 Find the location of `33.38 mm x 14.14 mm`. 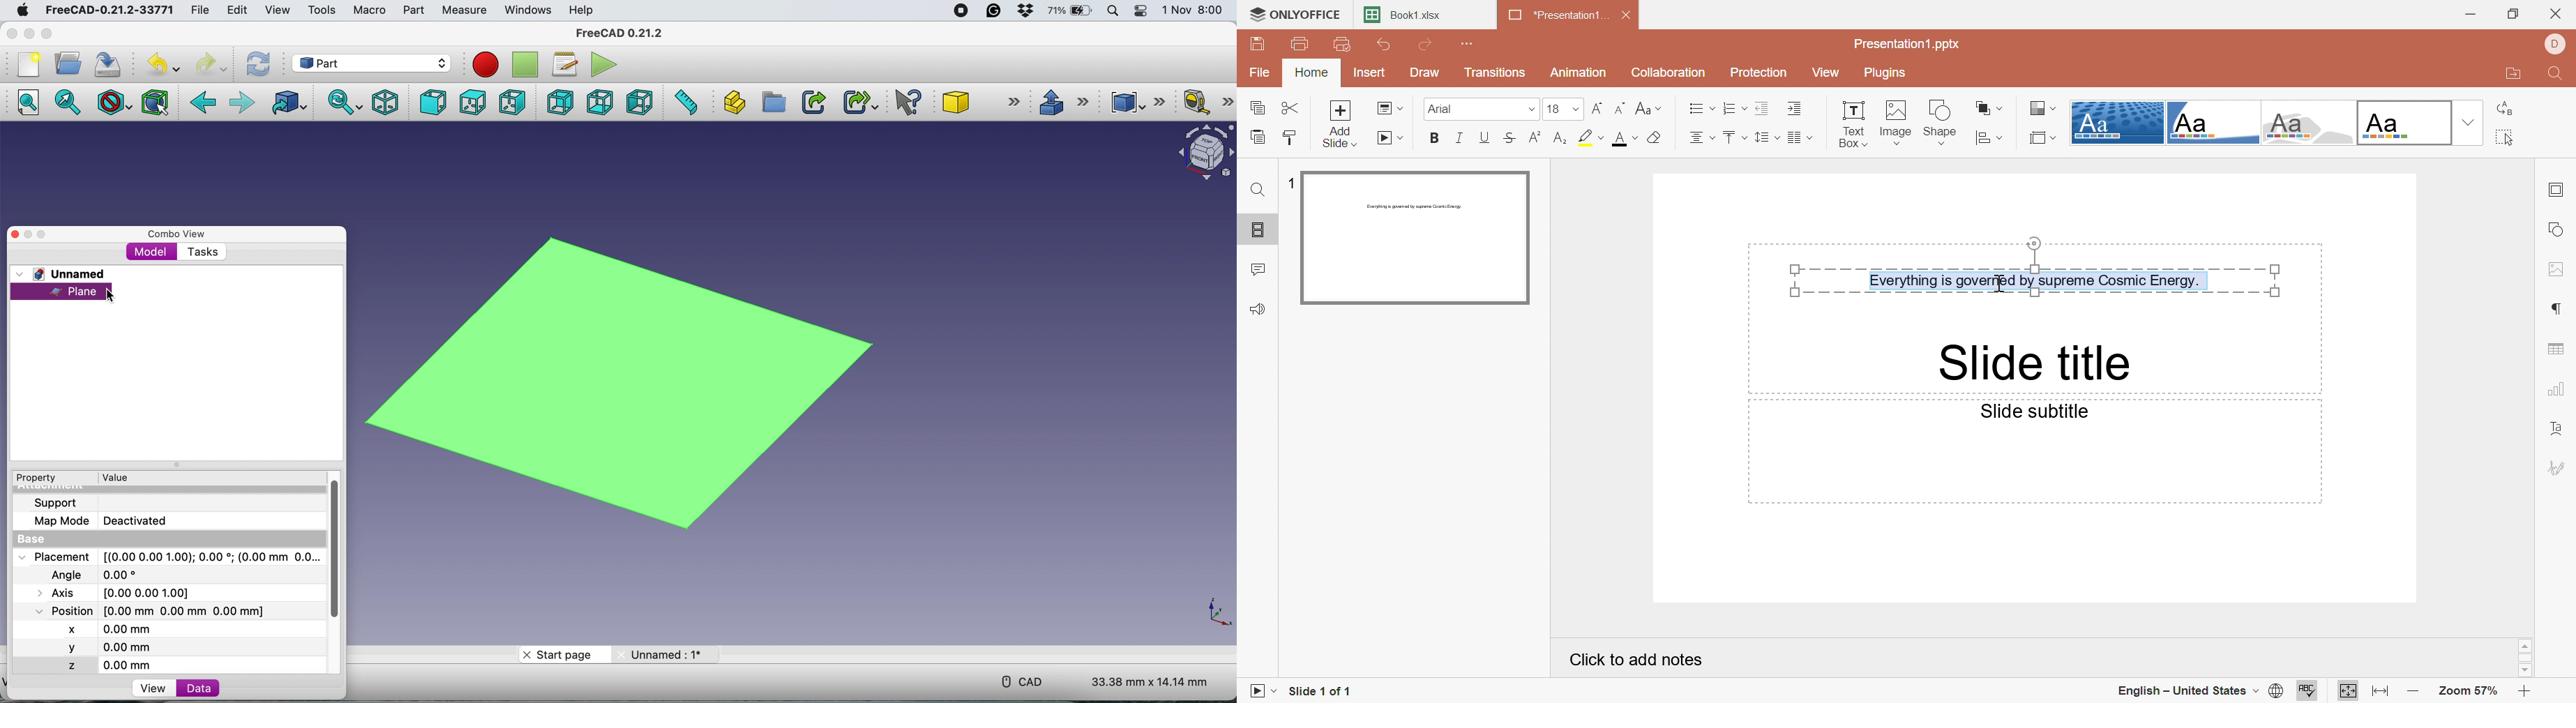

33.38 mm x 14.14 mm is located at coordinates (1154, 682).